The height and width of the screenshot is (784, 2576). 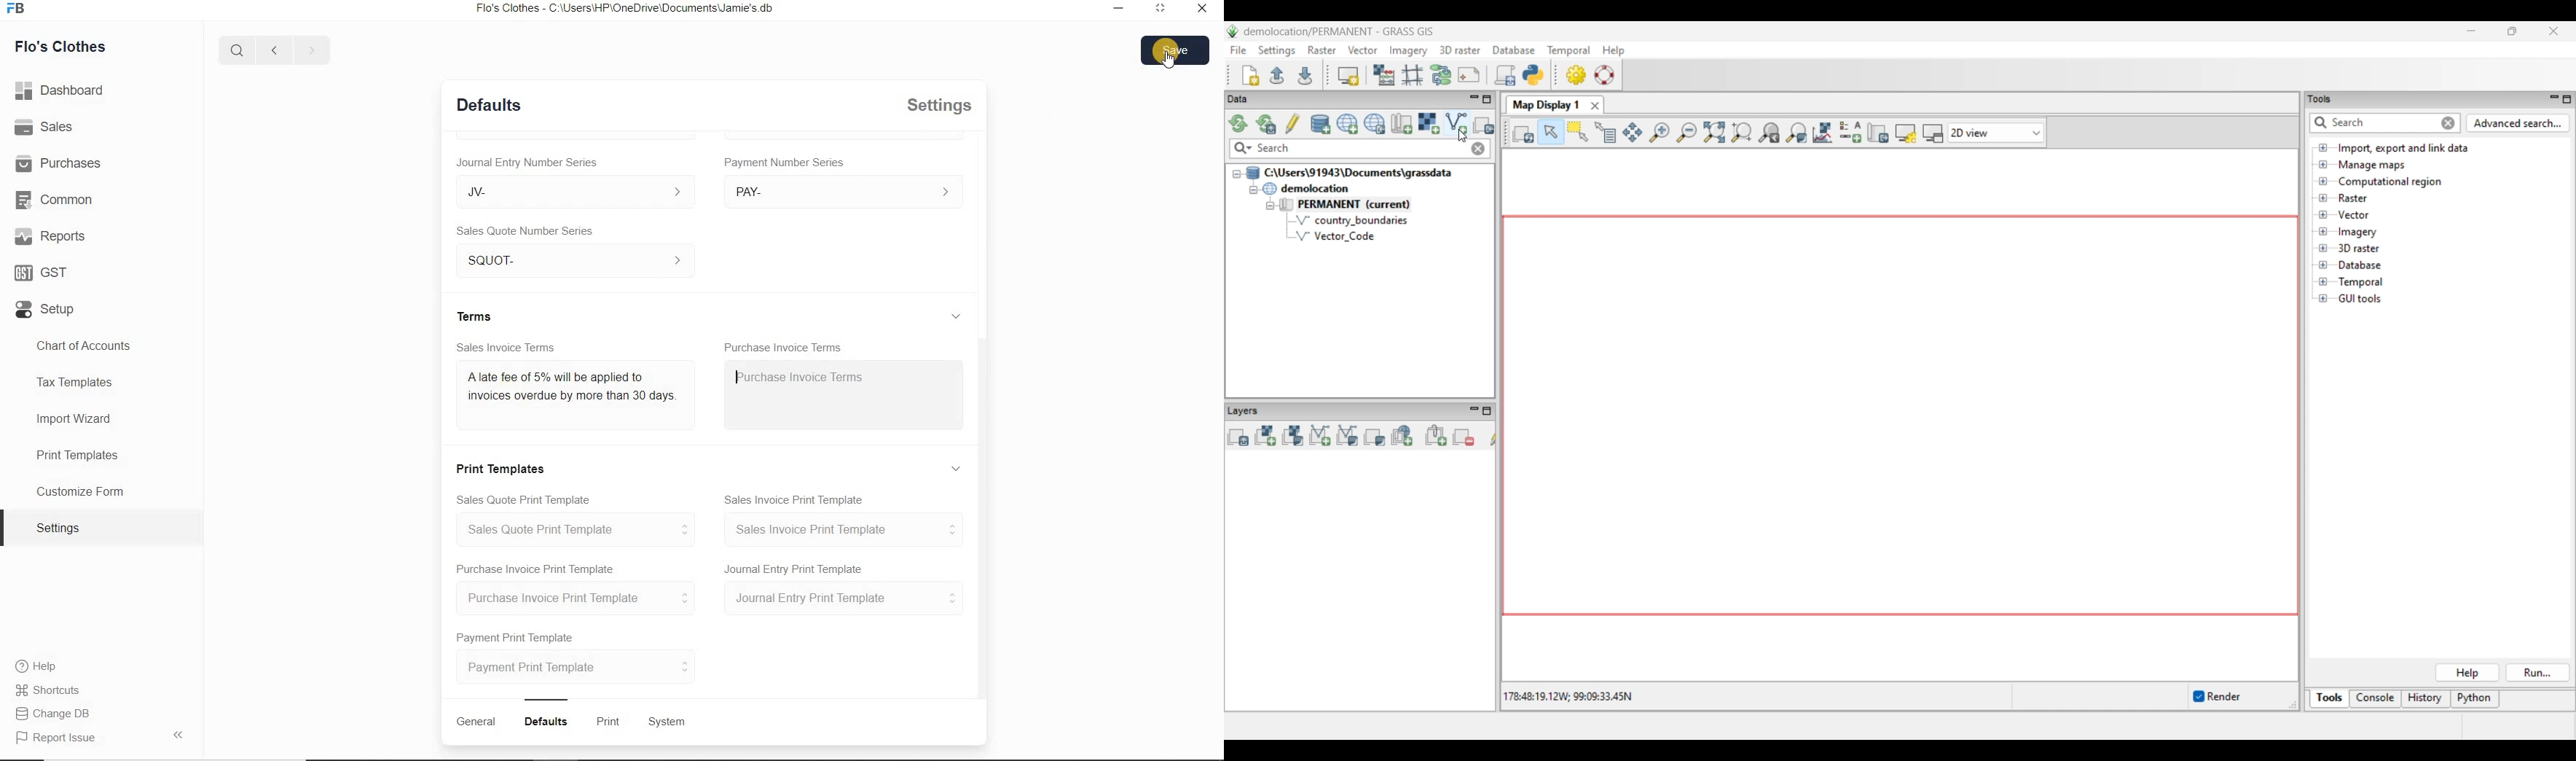 What do you see at coordinates (476, 722) in the screenshot?
I see `General` at bounding box center [476, 722].